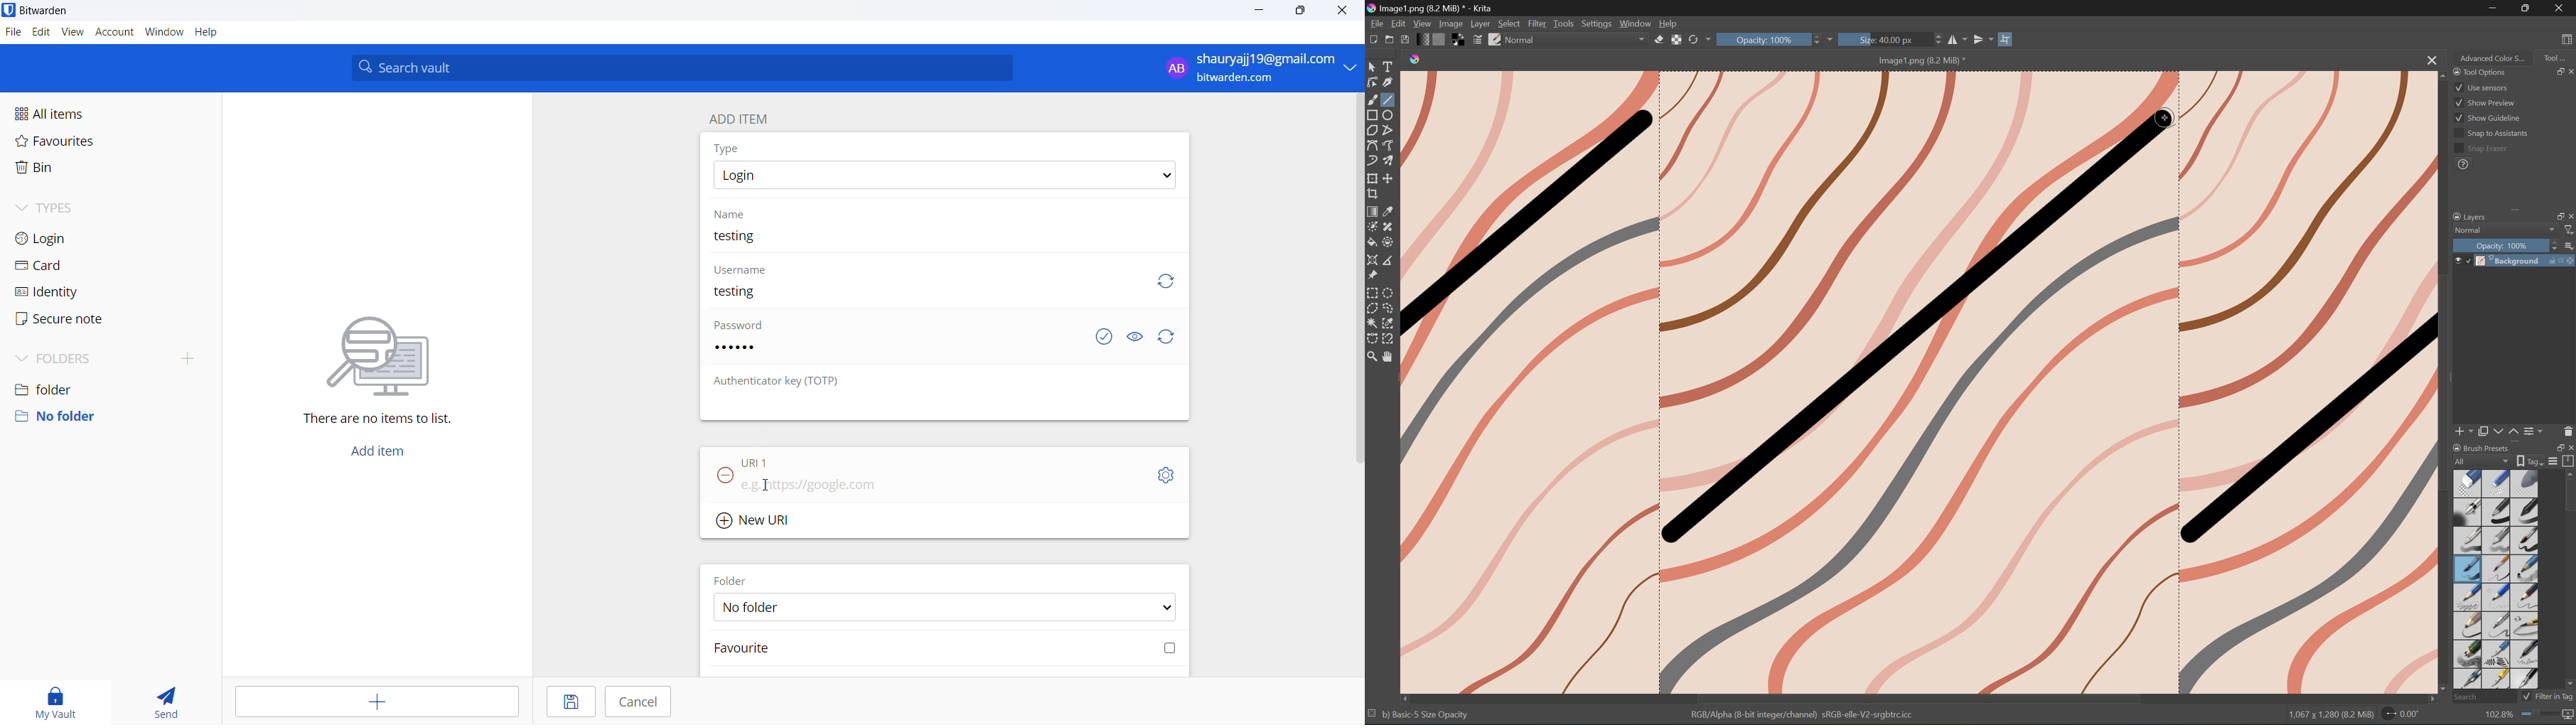  What do you see at coordinates (2498, 715) in the screenshot?
I see `102.8%` at bounding box center [2498, 715].